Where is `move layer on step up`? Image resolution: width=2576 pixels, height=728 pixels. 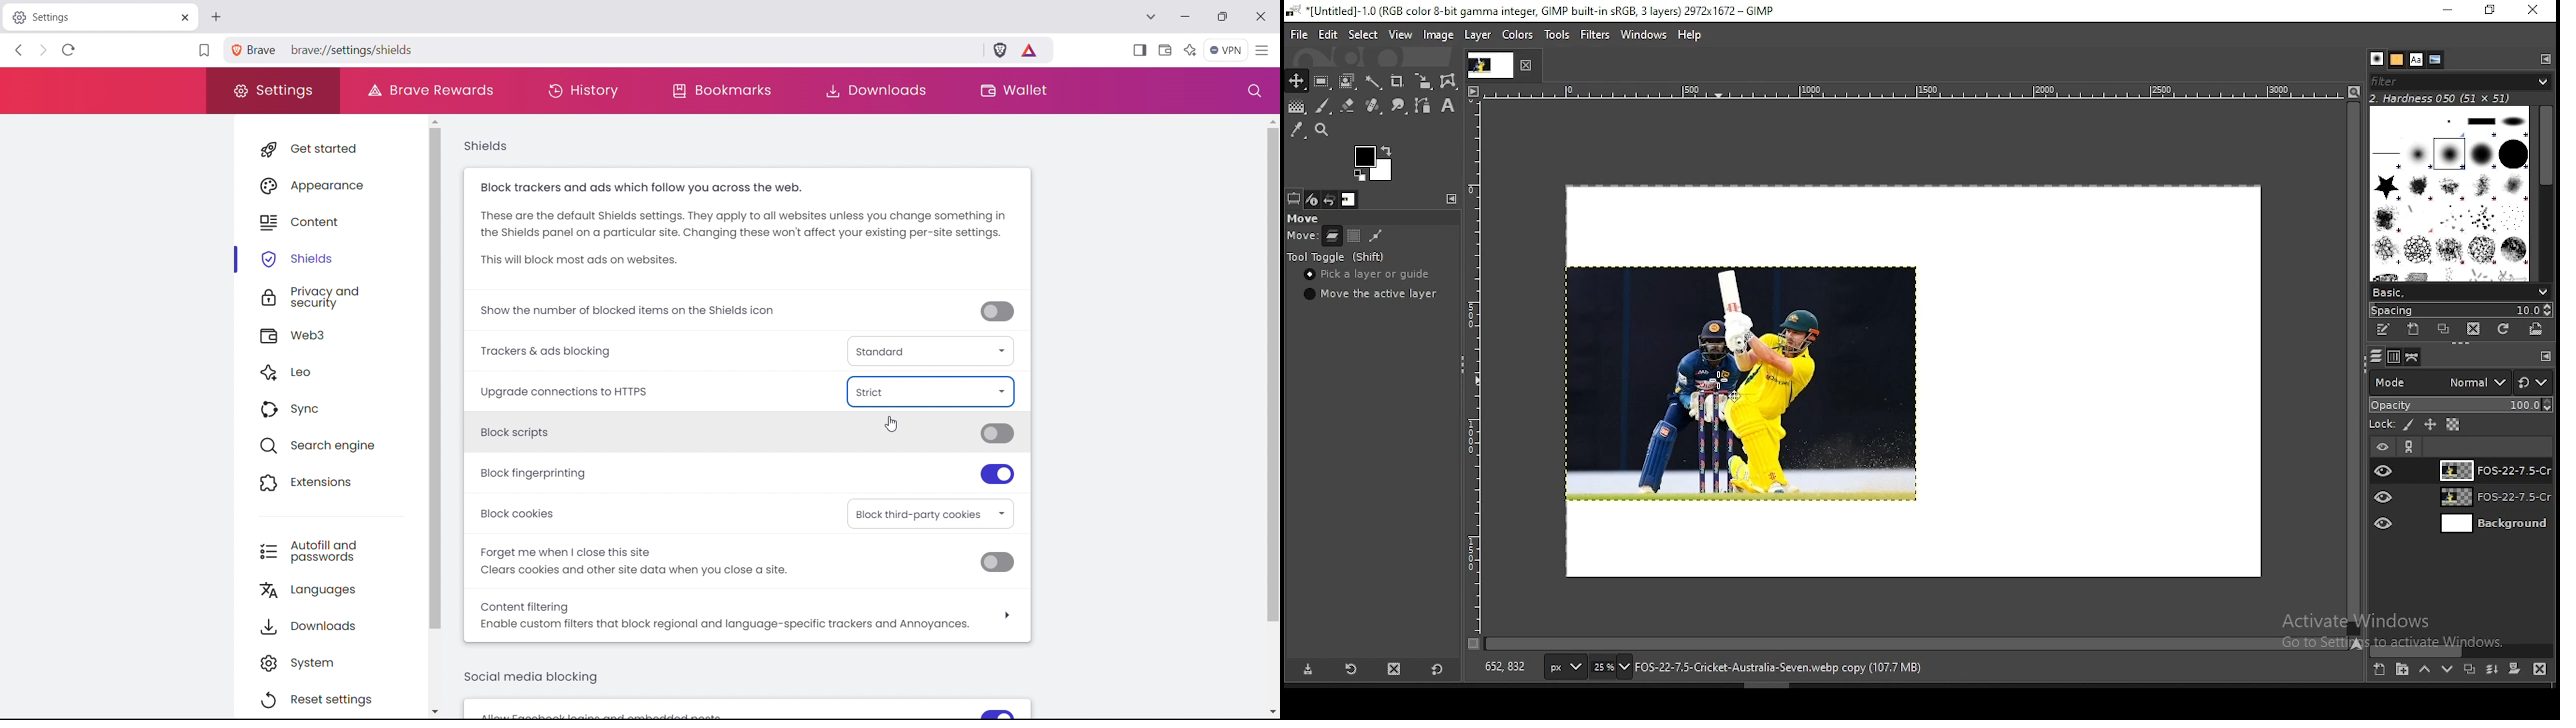 move layer on step up is located at coordinates (2424, 671).